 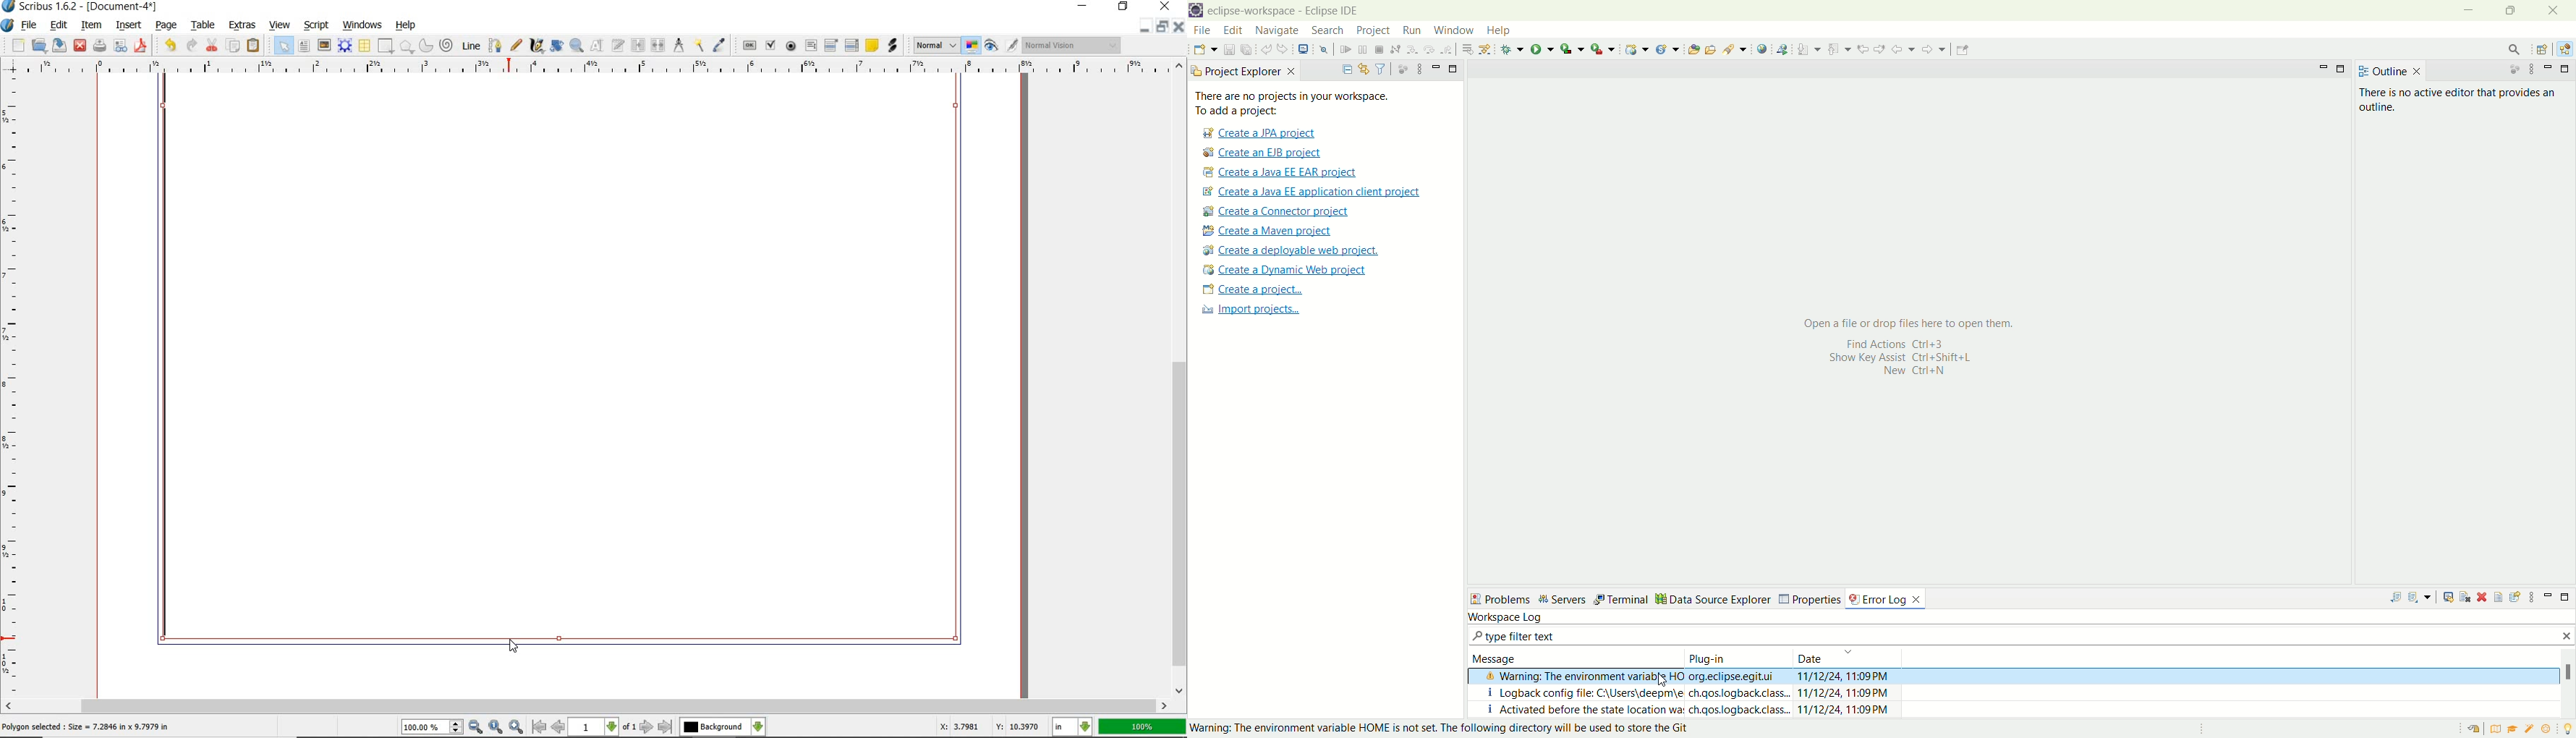 What do you see at coordinates (253, 46) in the screenshot?
I see `paste` at bounding box center [253, 46].